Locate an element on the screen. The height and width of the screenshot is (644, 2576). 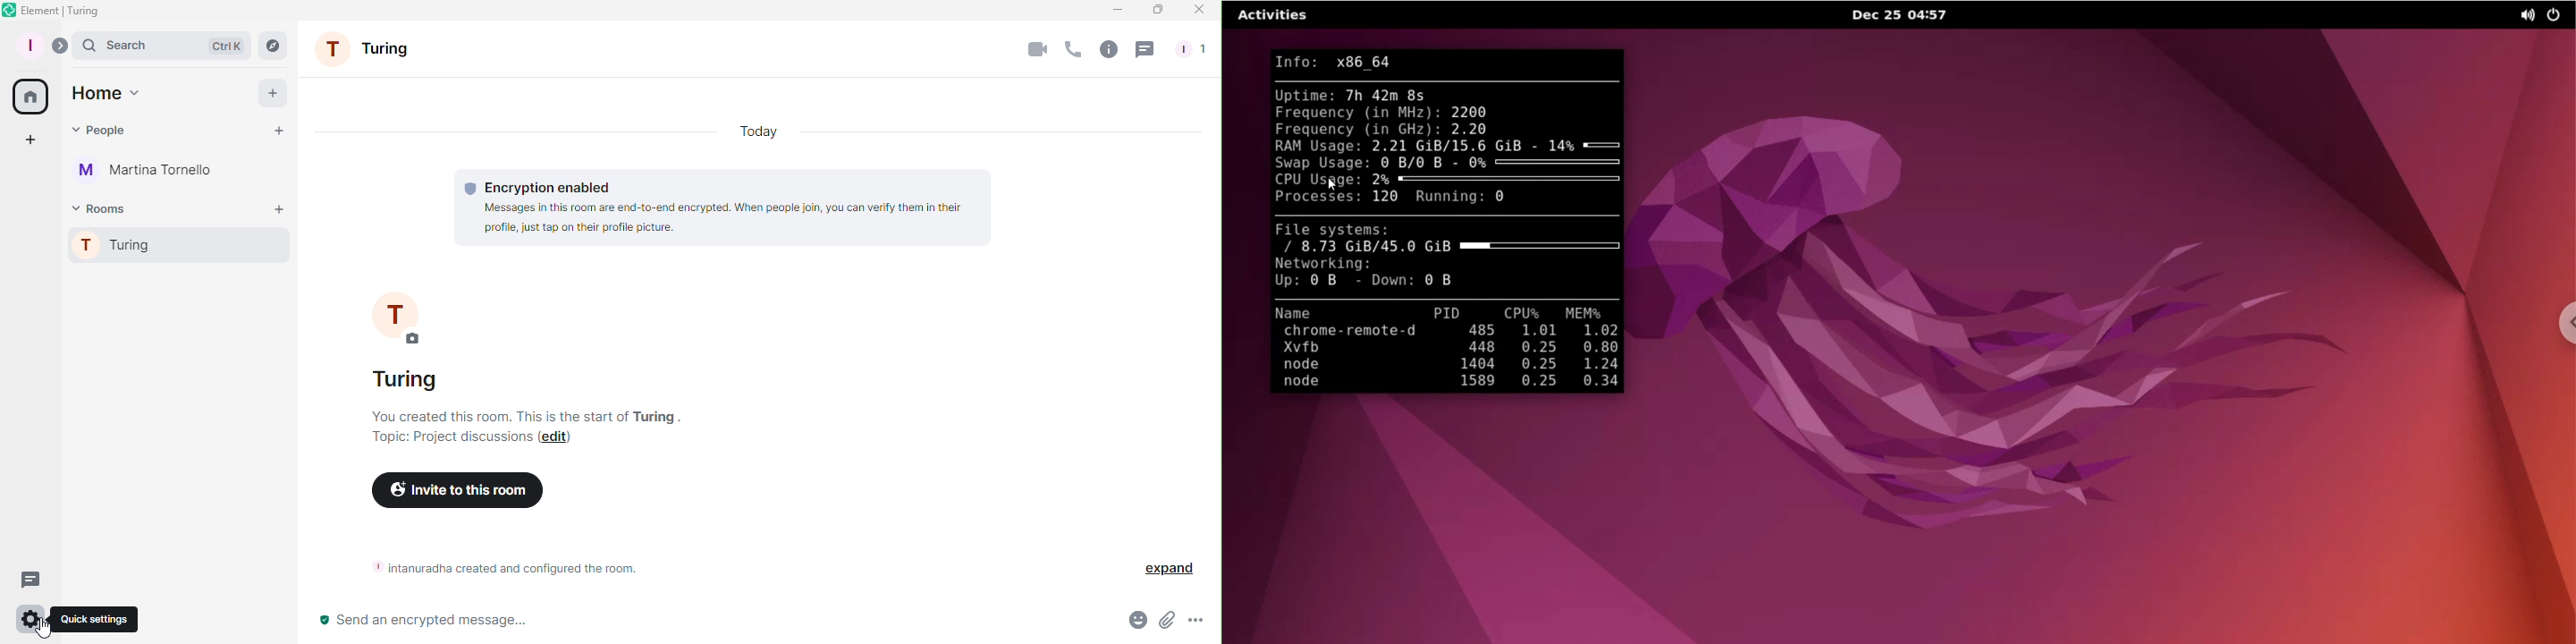
profile picture is located at coordinates (403, 318).